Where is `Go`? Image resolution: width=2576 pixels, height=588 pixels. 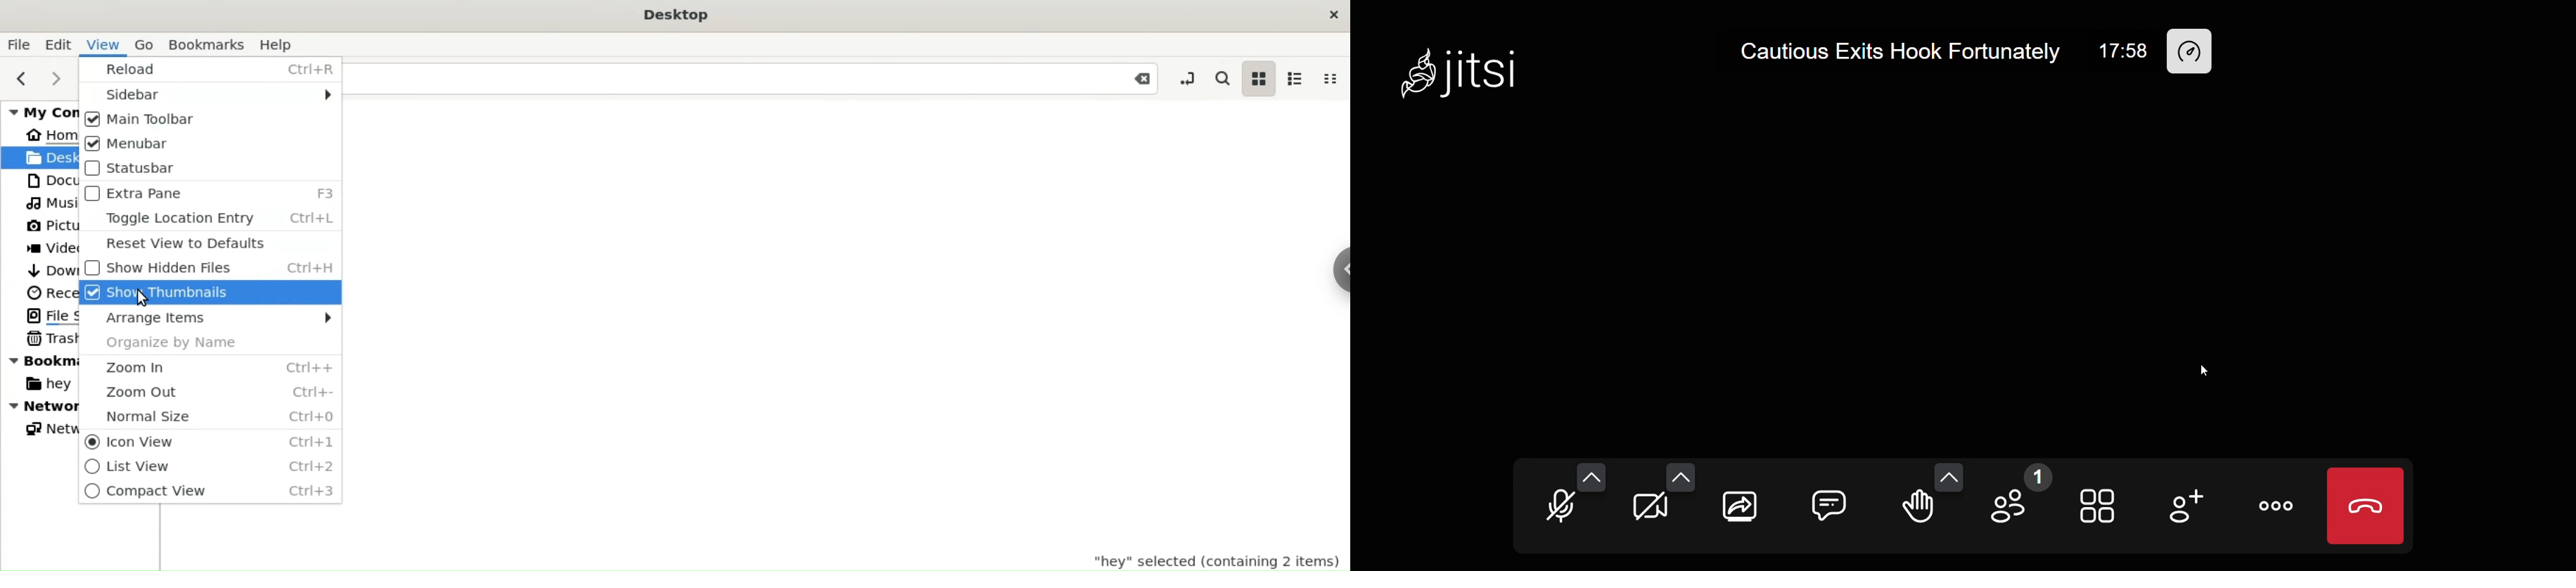
Go is located at coordinates (146, 45).